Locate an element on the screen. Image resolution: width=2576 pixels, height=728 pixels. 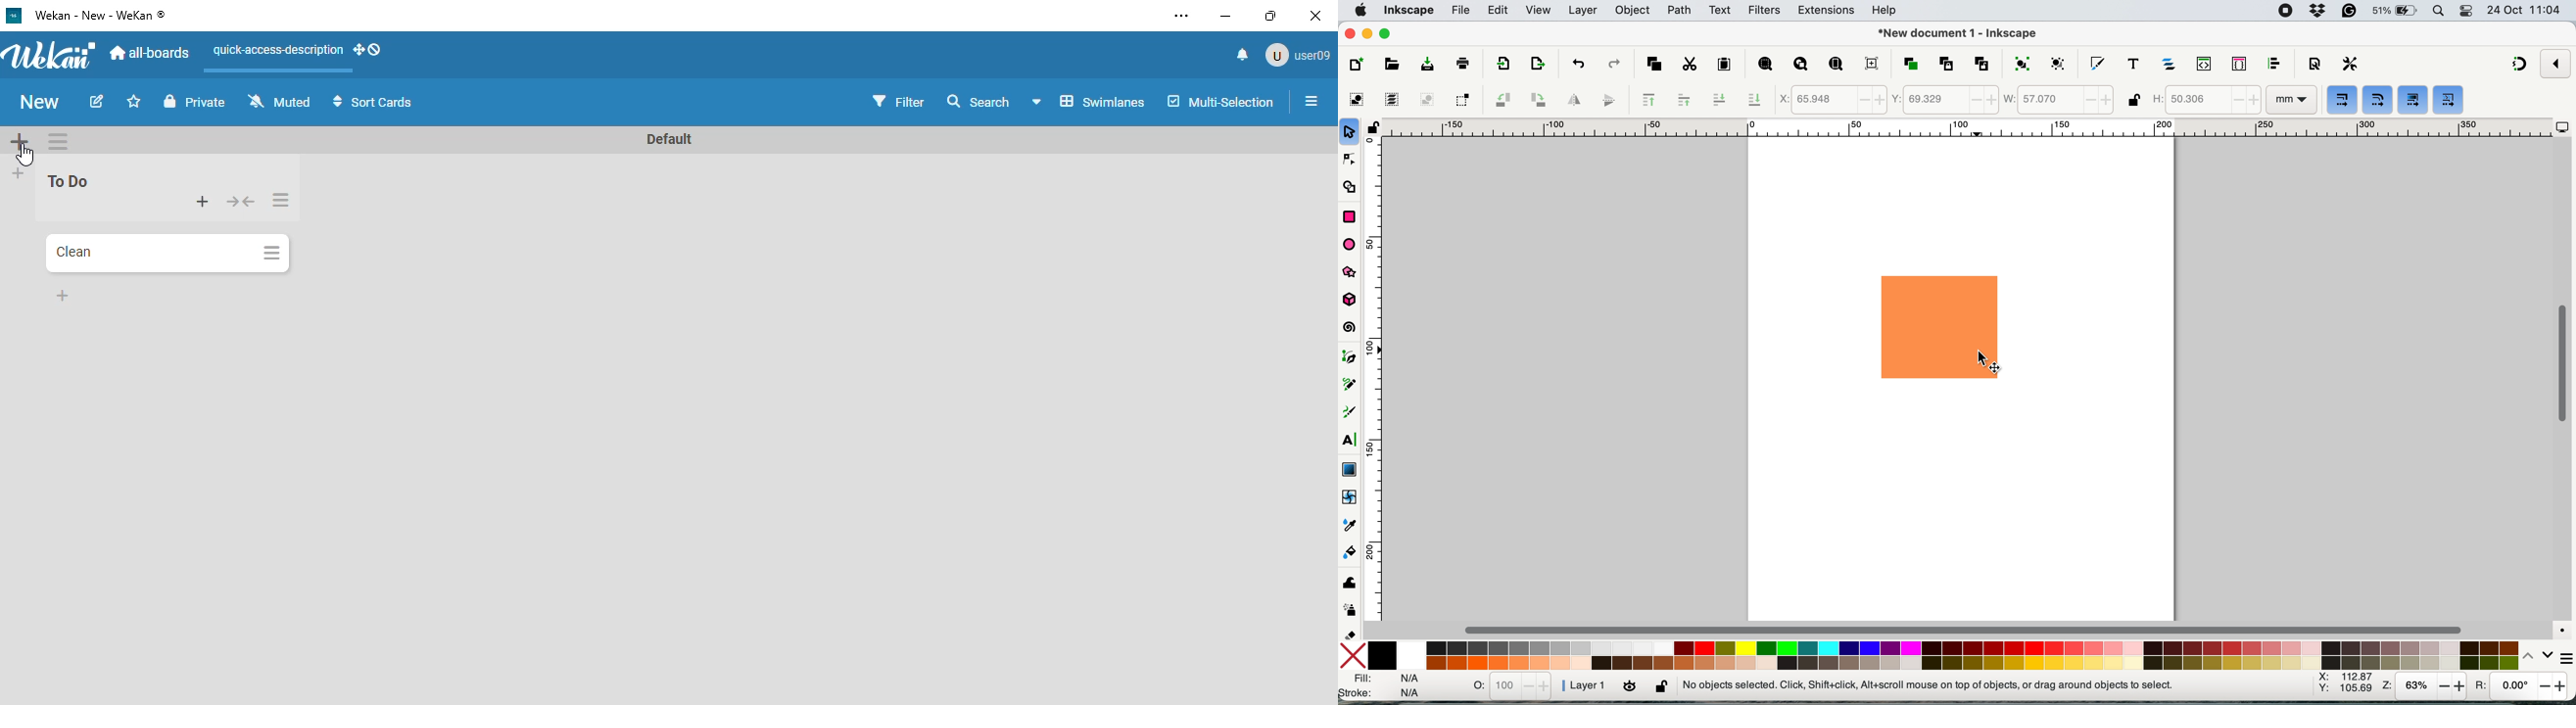
sort cards is located at coordinates (372, 101).